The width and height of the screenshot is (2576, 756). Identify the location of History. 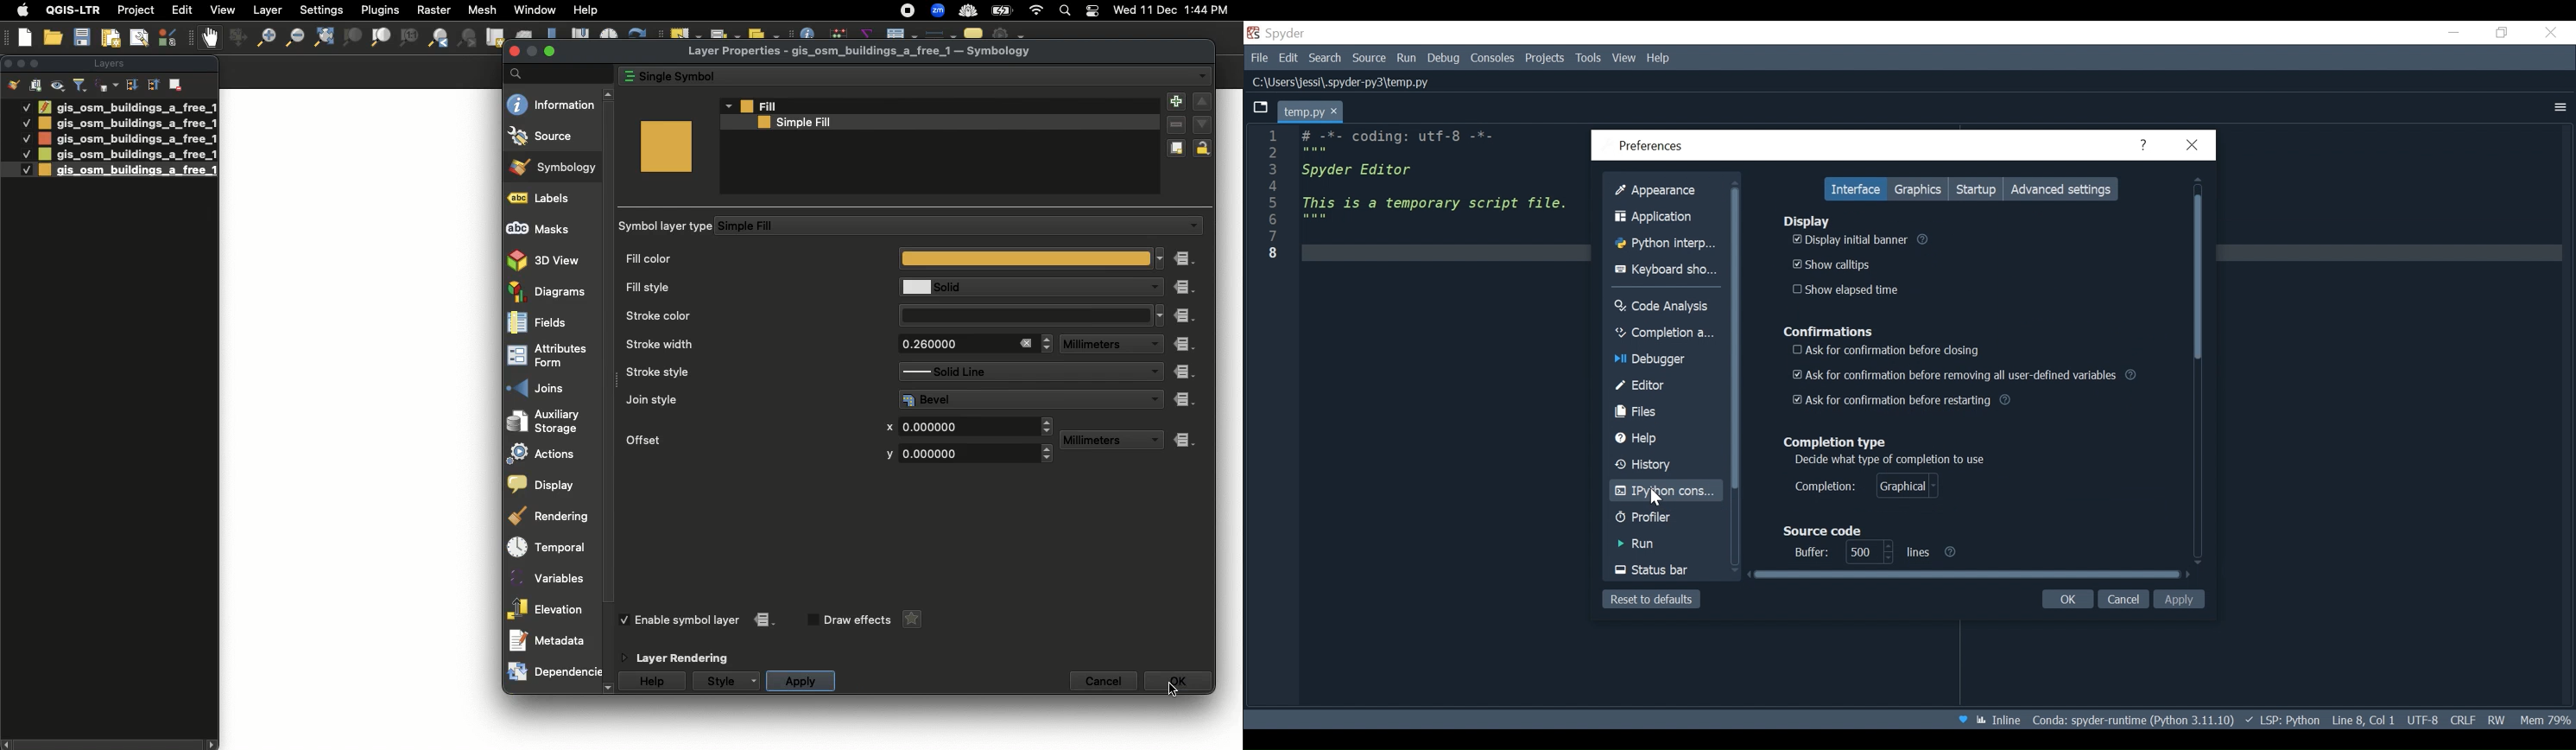
(1661, 465).